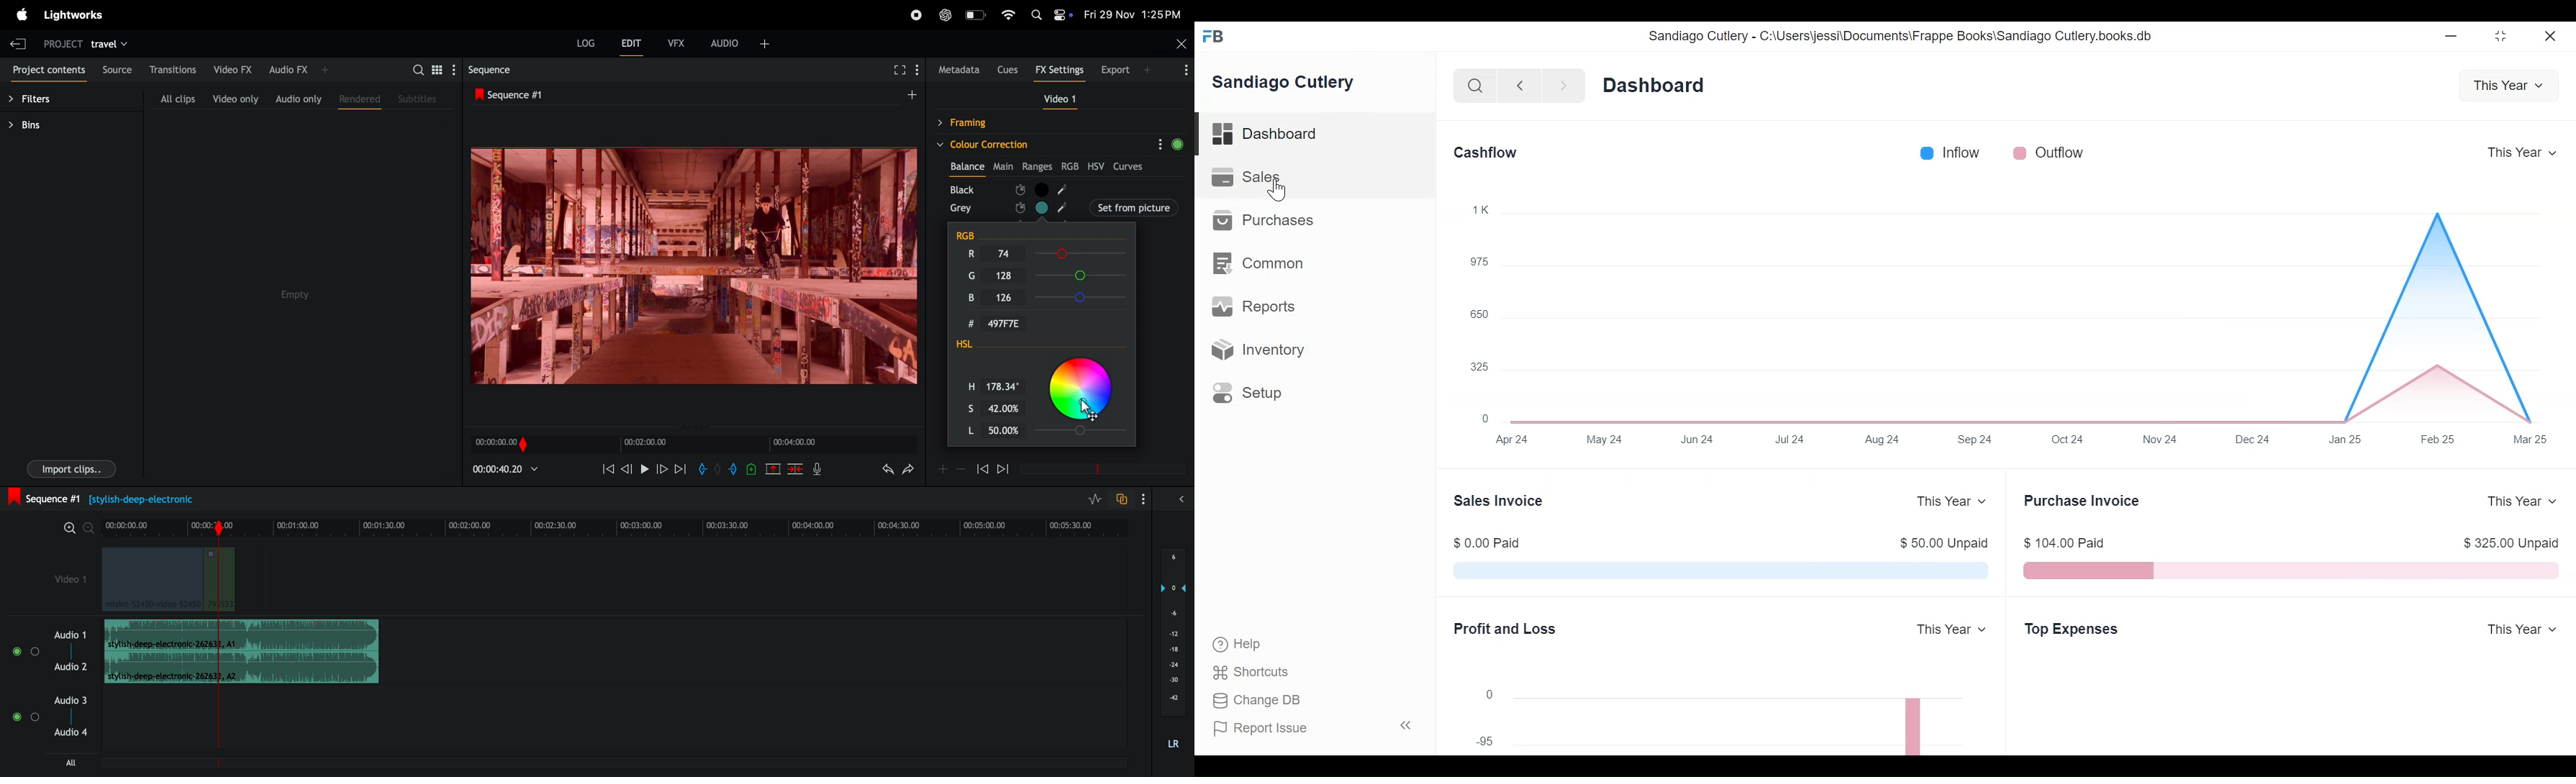 The image size is (2576, 784). What do you see at coordinates (1406, 727) in the screenshot?
I see `«` at bounding box center [1406, 727].